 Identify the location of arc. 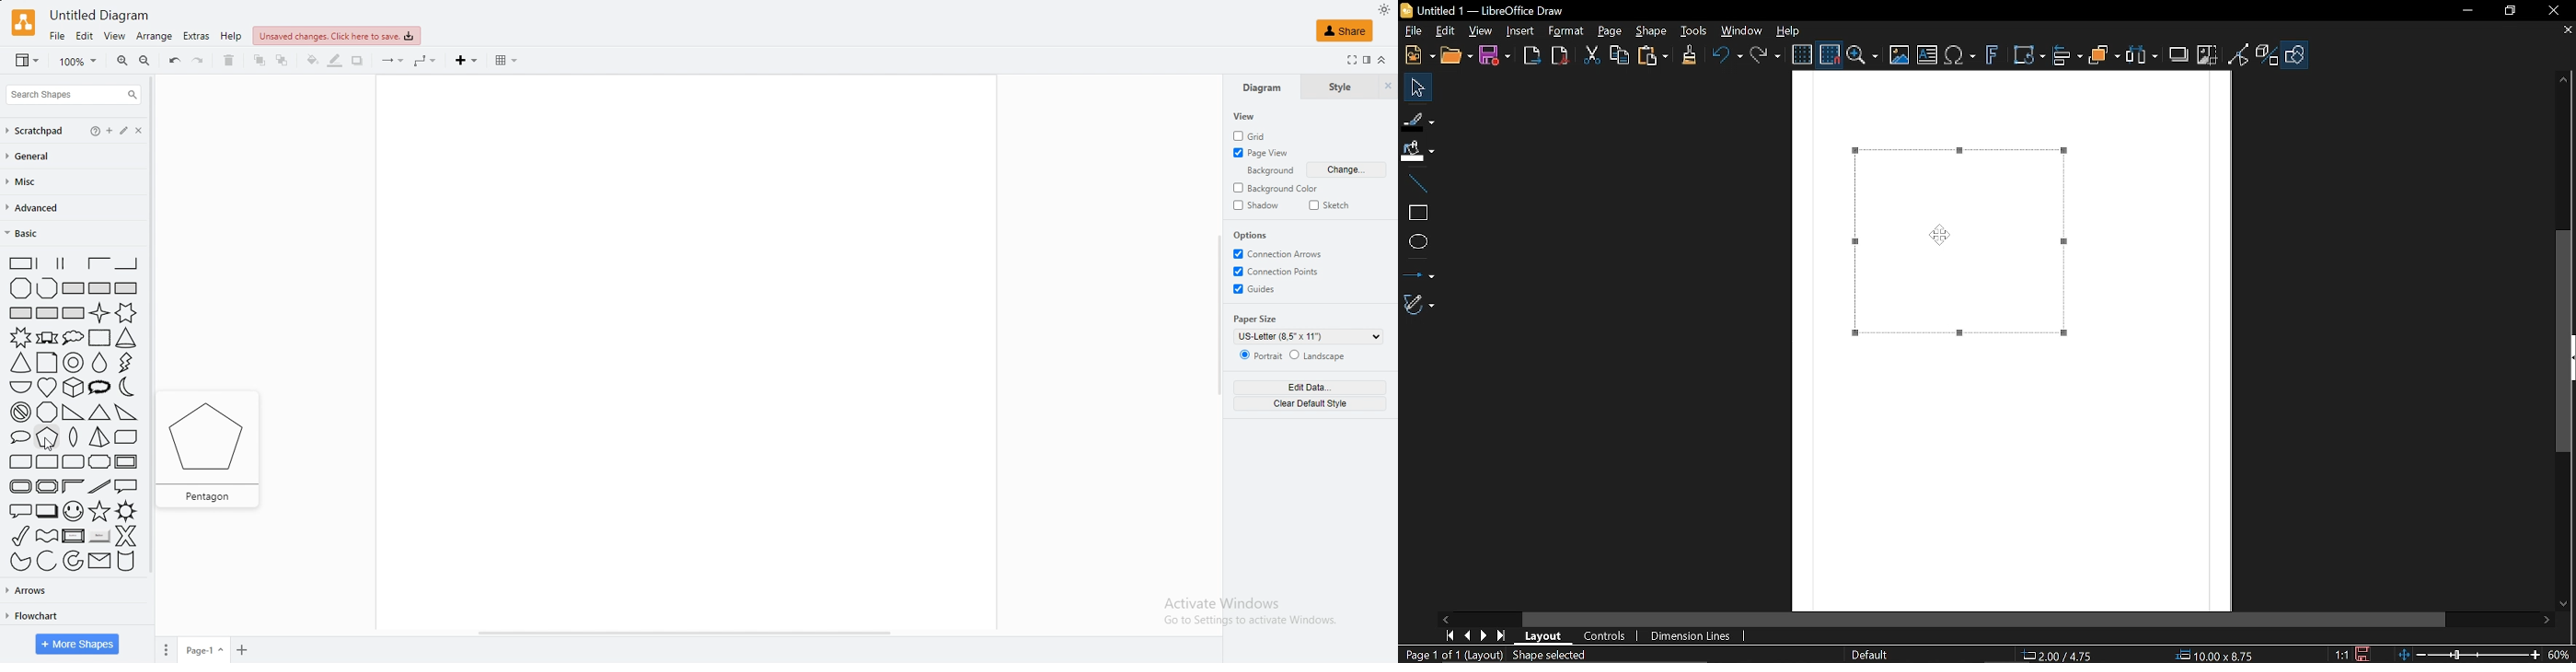
(47, 561).